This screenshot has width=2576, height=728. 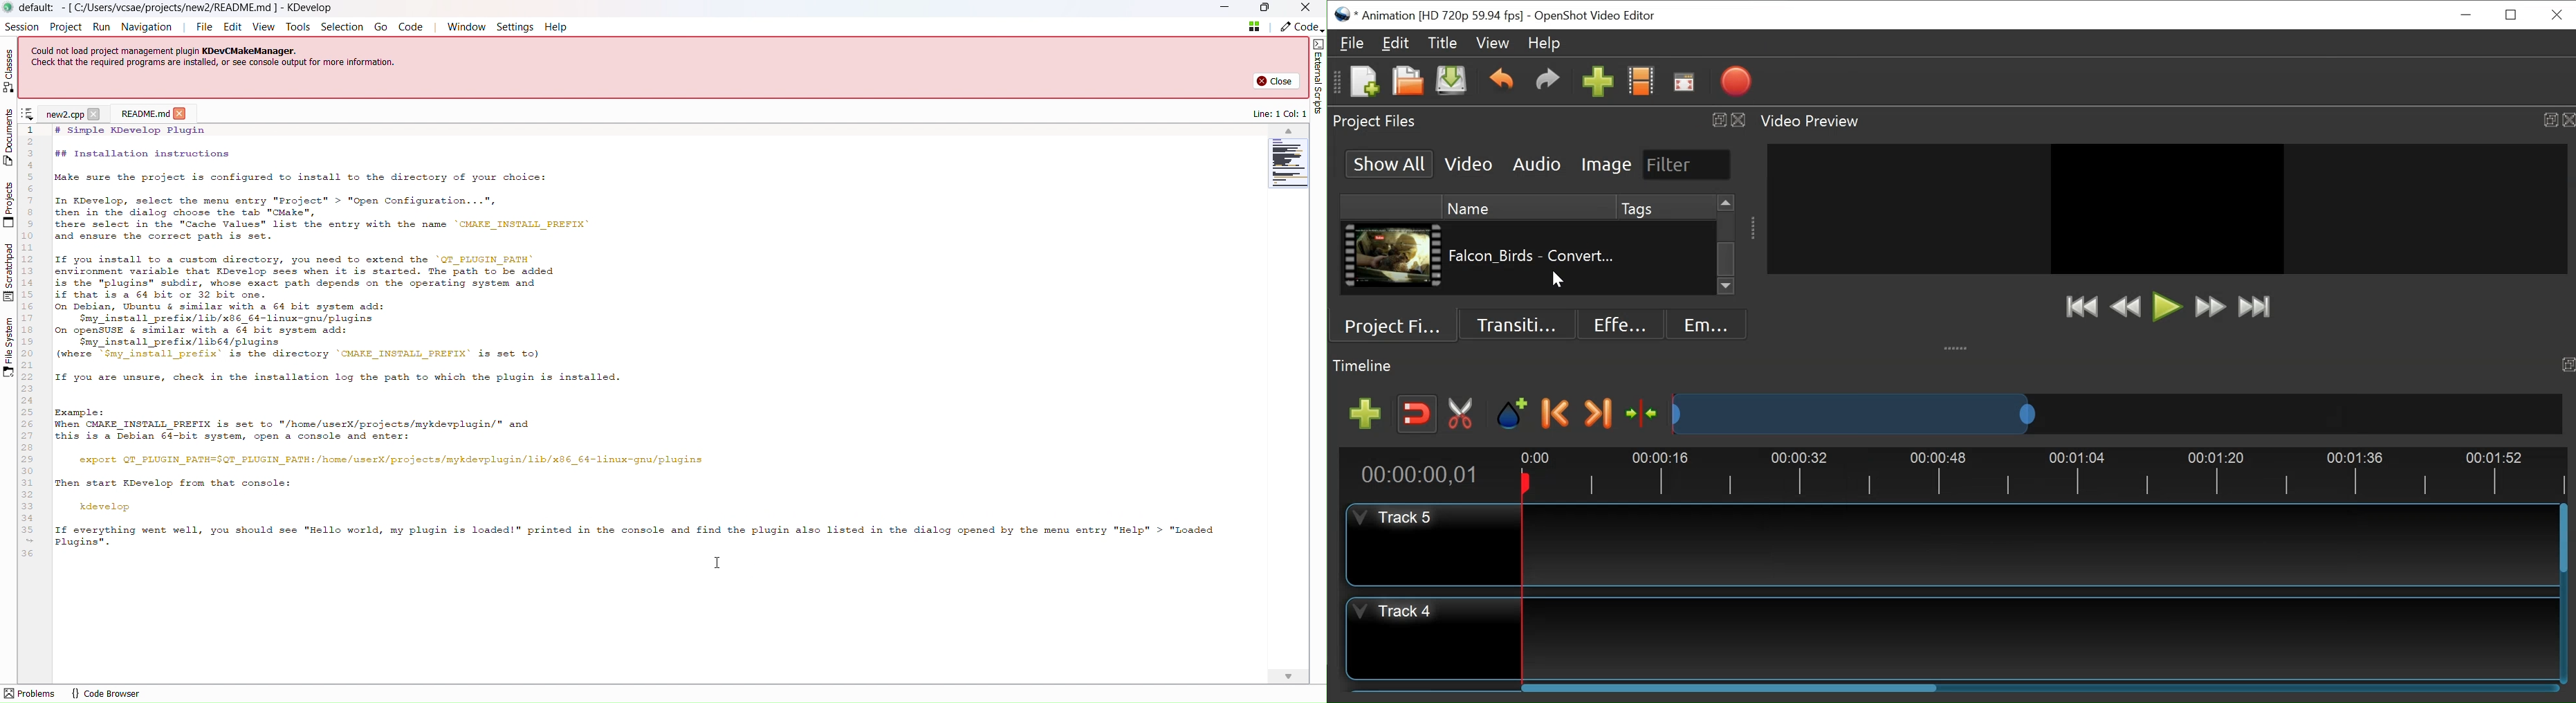 I want to click on tools, so click(x=297, y=26).